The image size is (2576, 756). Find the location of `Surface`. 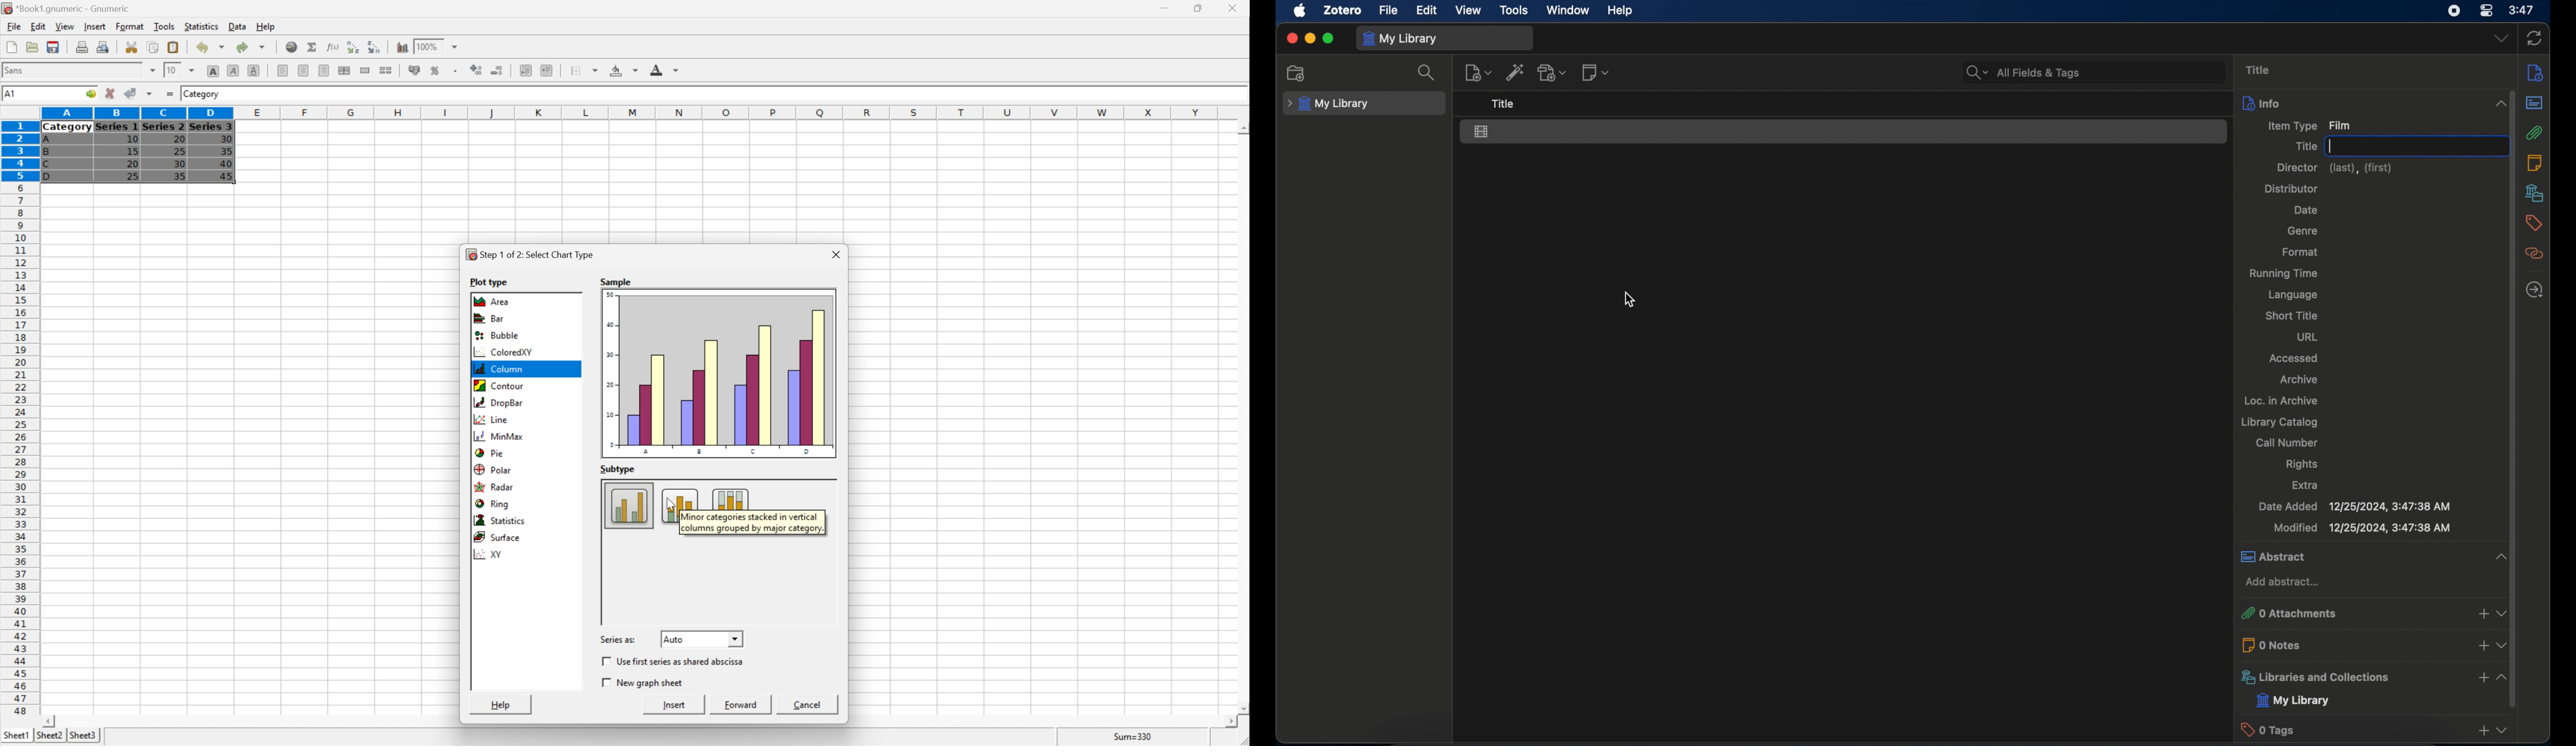

Surface is located at coordinates (497, 537).